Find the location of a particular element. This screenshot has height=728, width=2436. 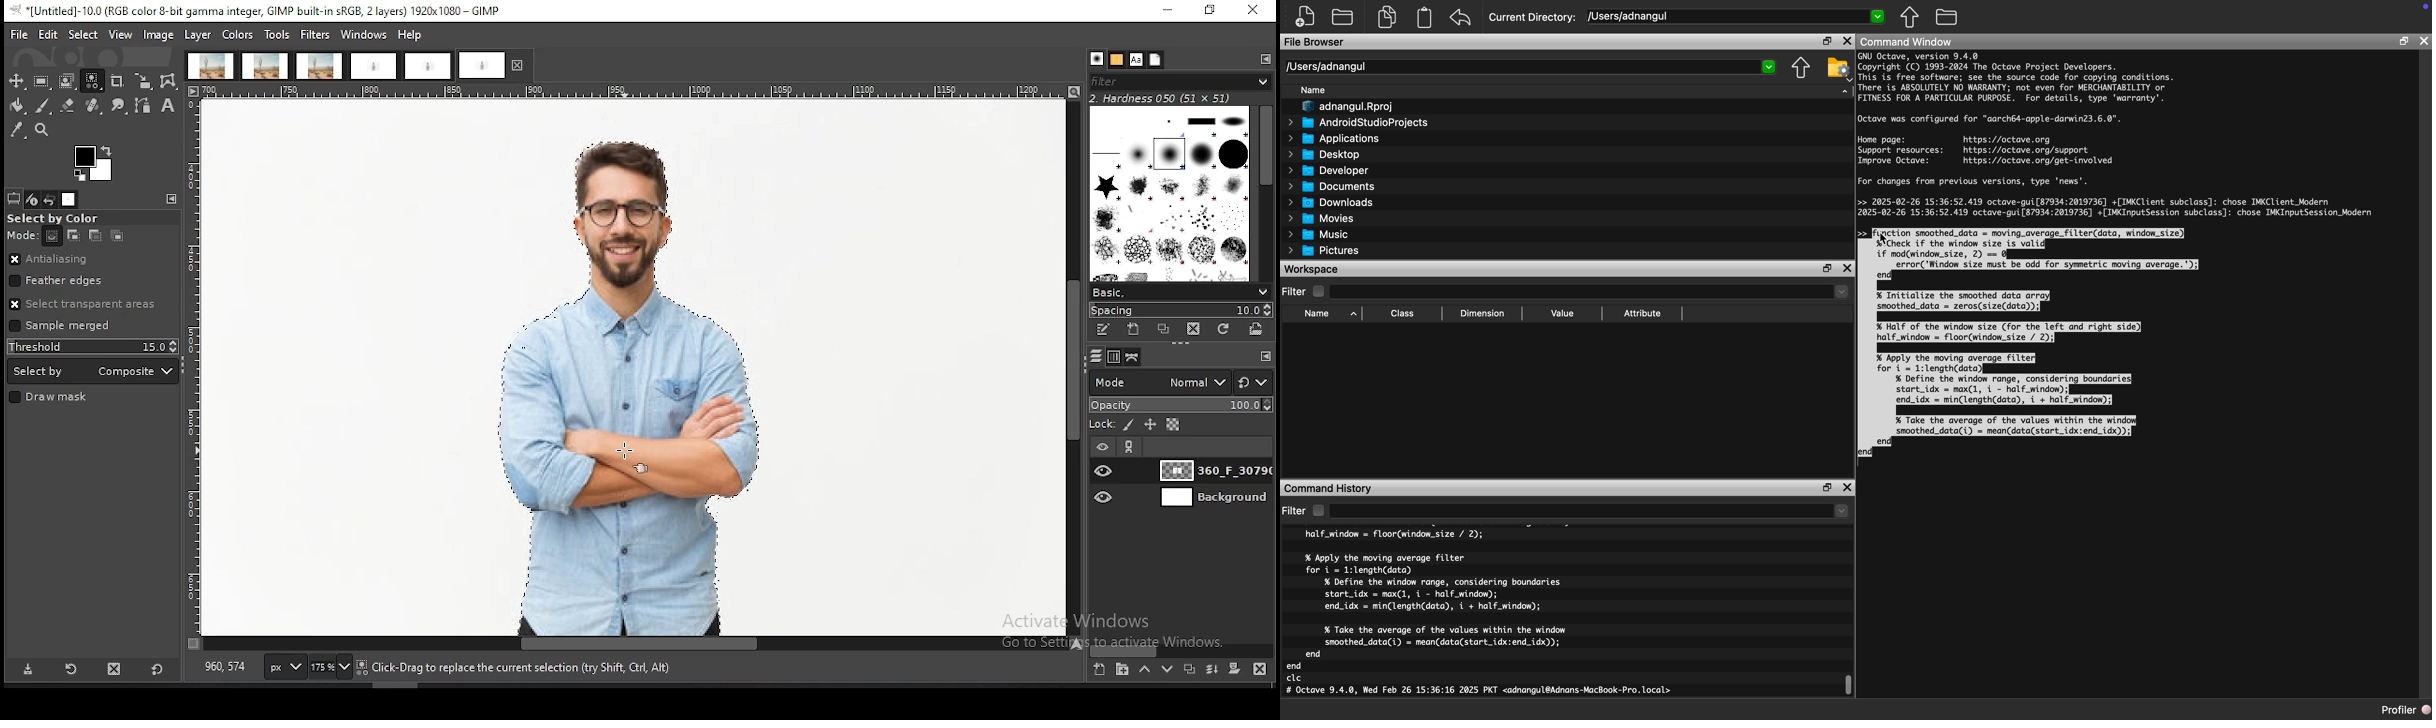

Open Folder is located at coordinates (1344, 17).